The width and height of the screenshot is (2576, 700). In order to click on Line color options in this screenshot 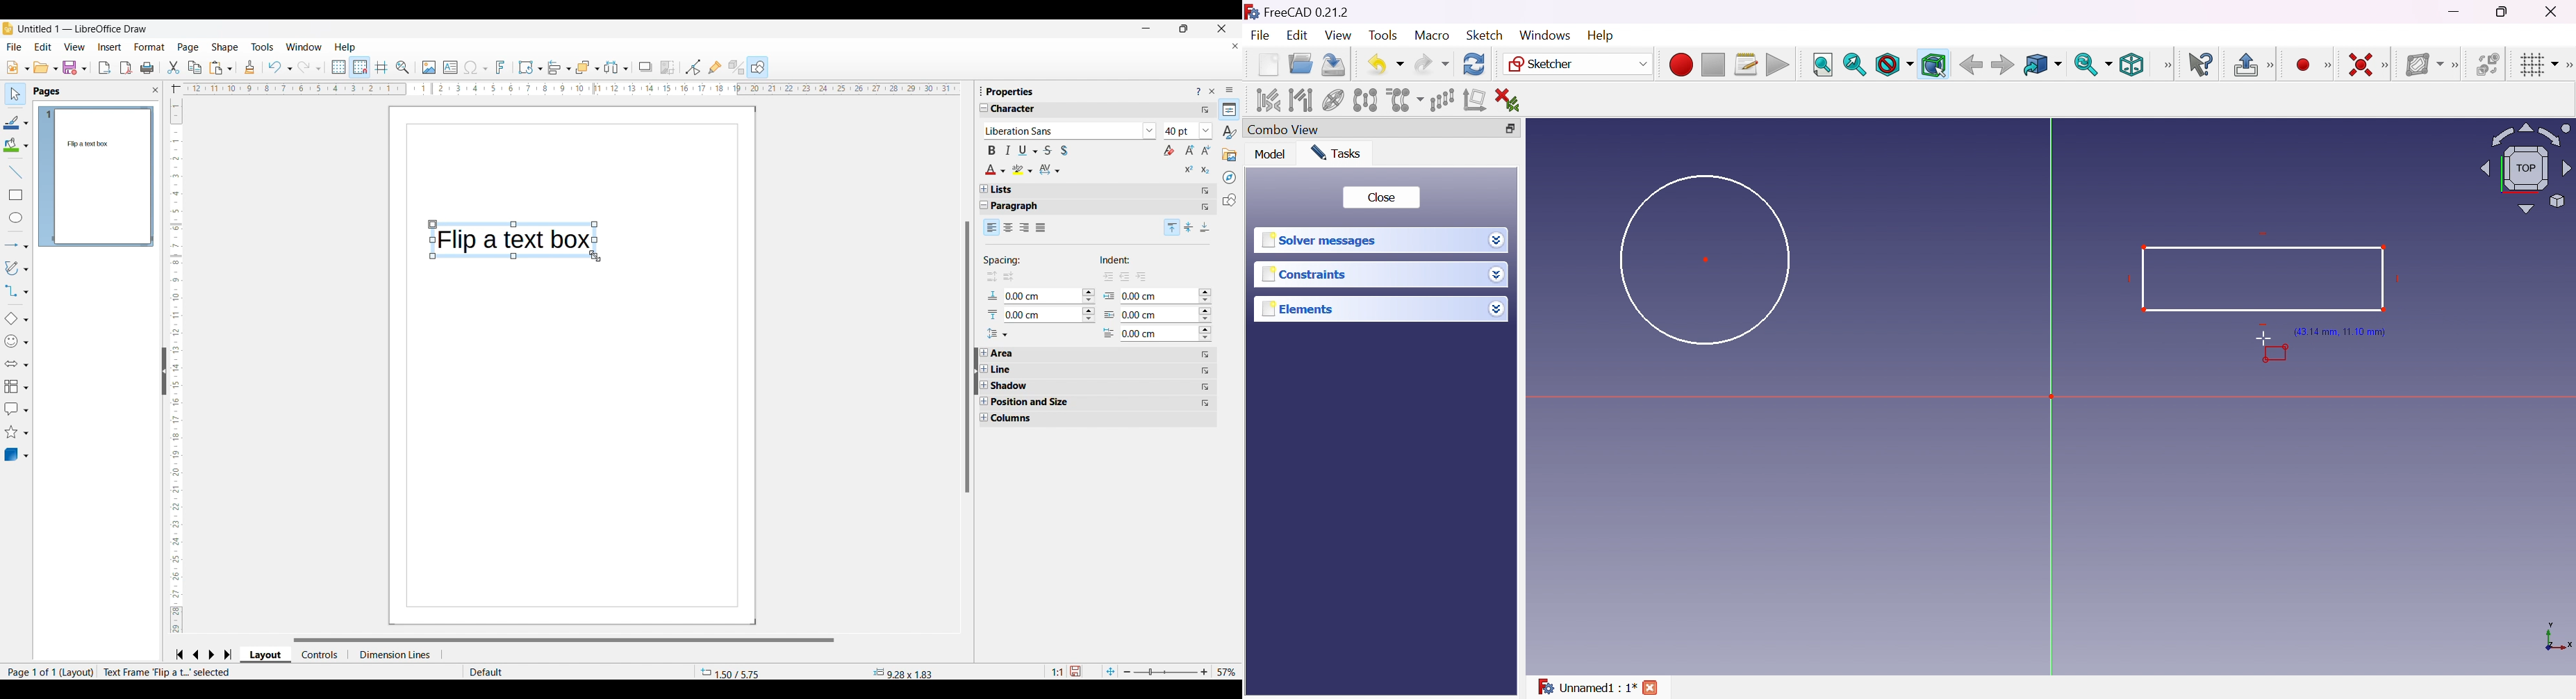, I will do `click(16, 122)`.